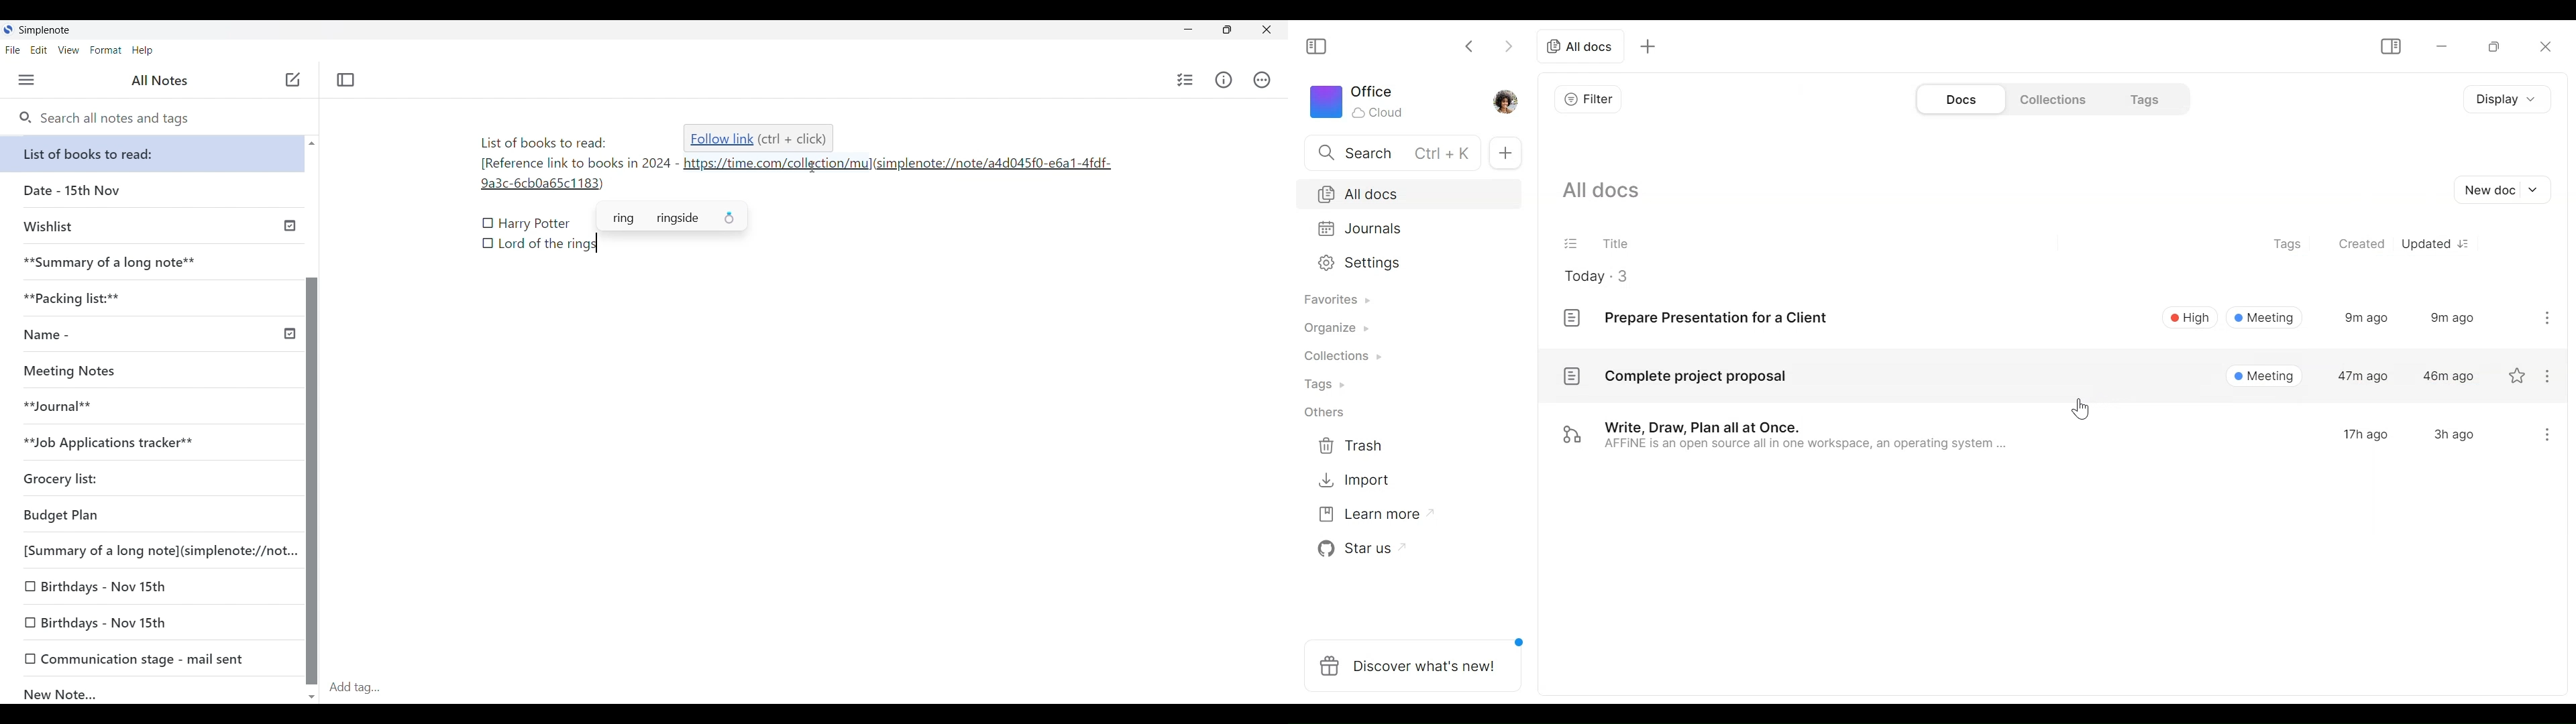 The height and width of the screenshot is (728, 2576). What do you see at coordinates (2147, 99) in the screenshot?
I see `Tags` at bounding box center [2147, 99].